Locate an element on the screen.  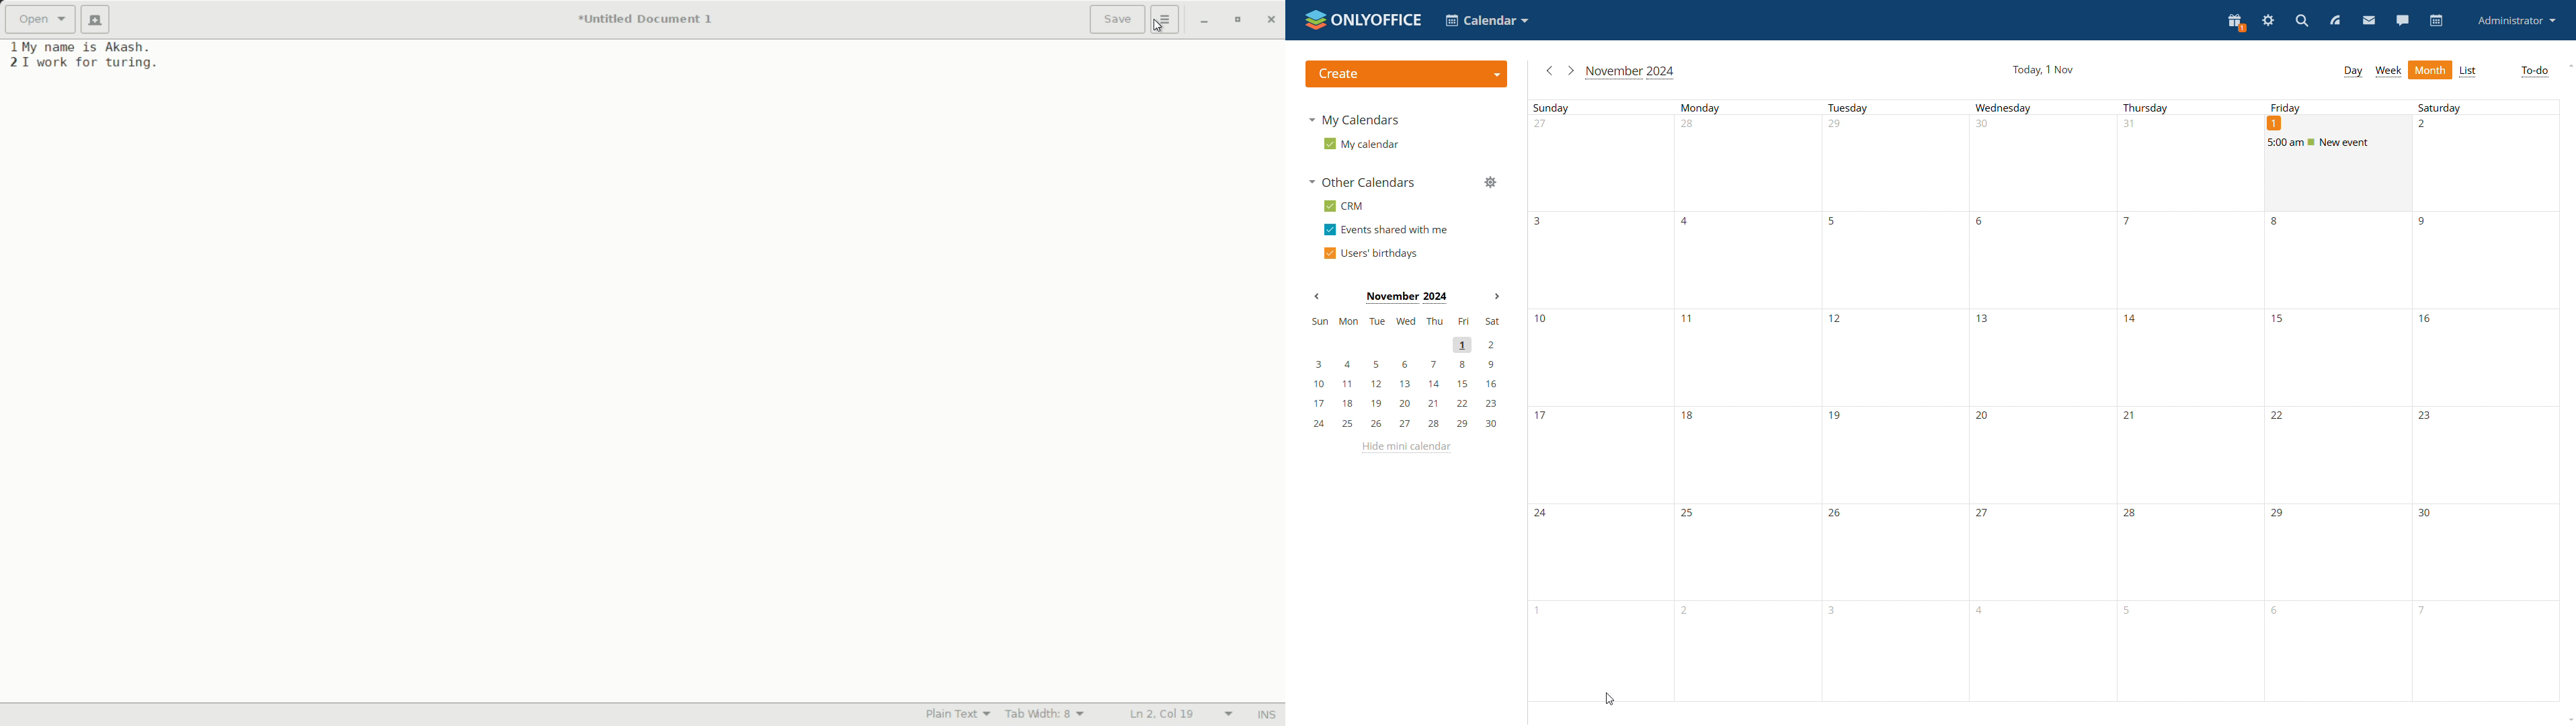
my calendars is located at coordinates (1355, 120).